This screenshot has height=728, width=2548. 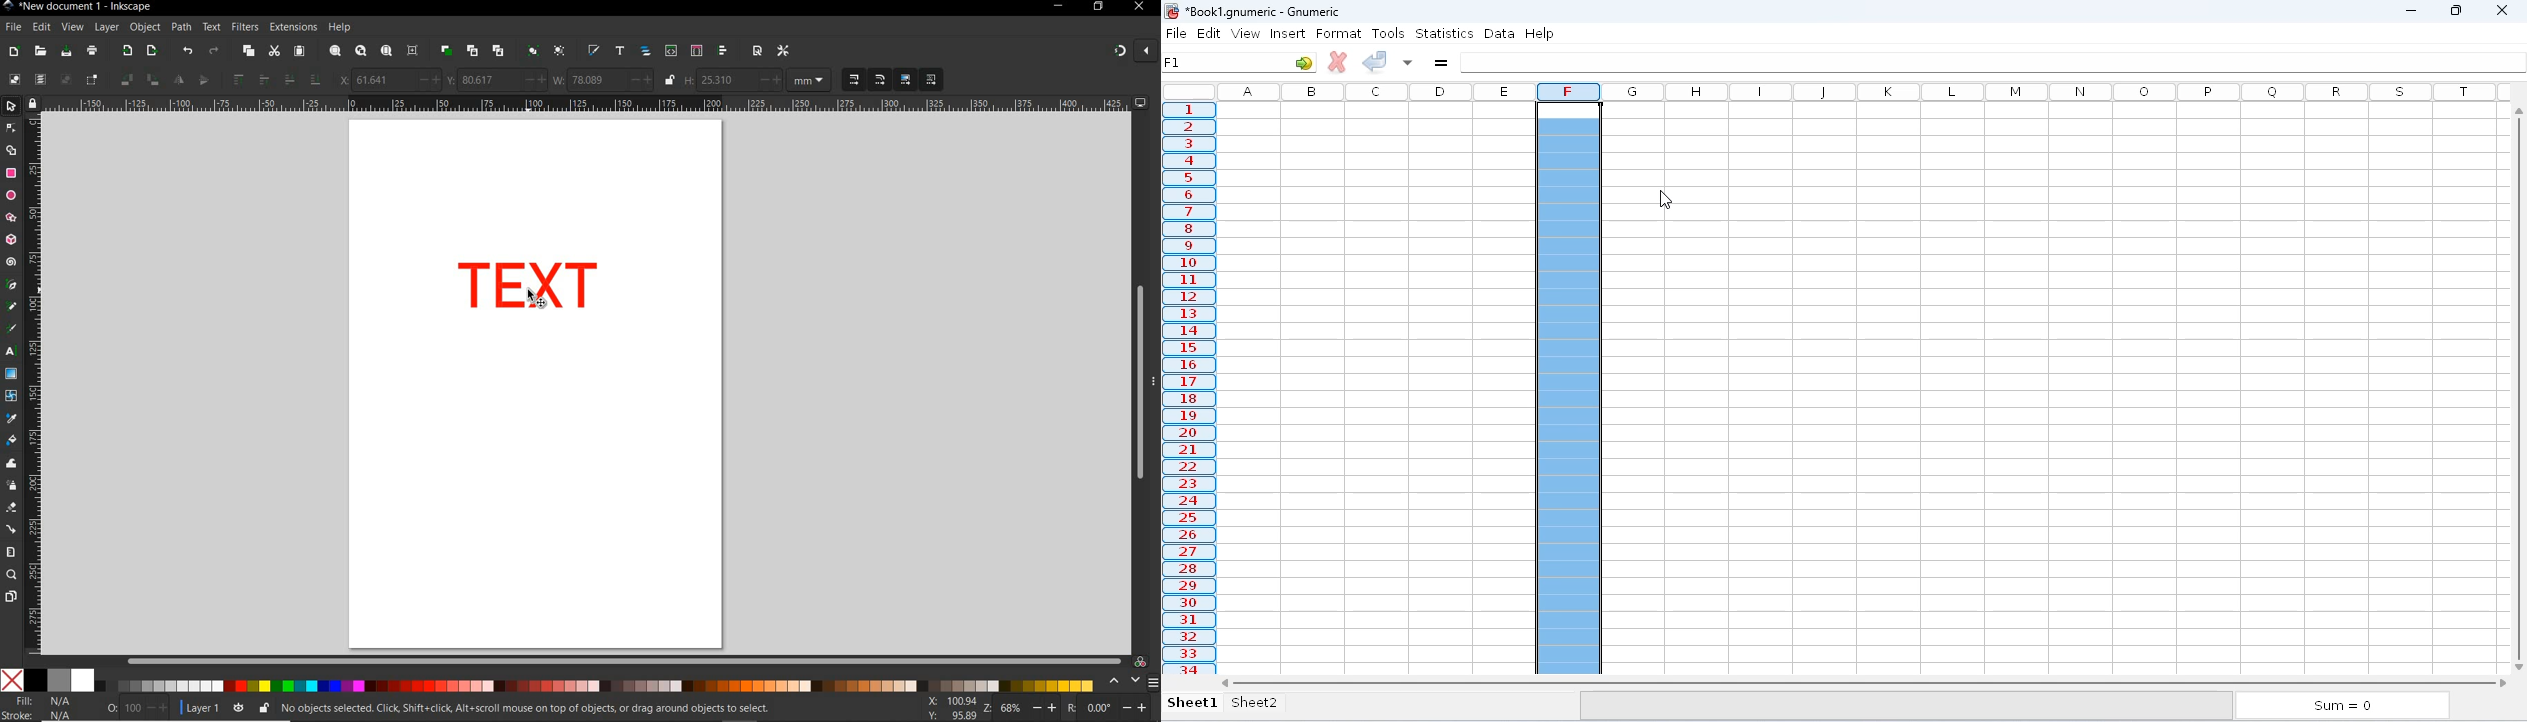 What do you see at coordinates (15, 329) in the screenshot?
I see `calligraphy tool` at bounding box center [15, 329].